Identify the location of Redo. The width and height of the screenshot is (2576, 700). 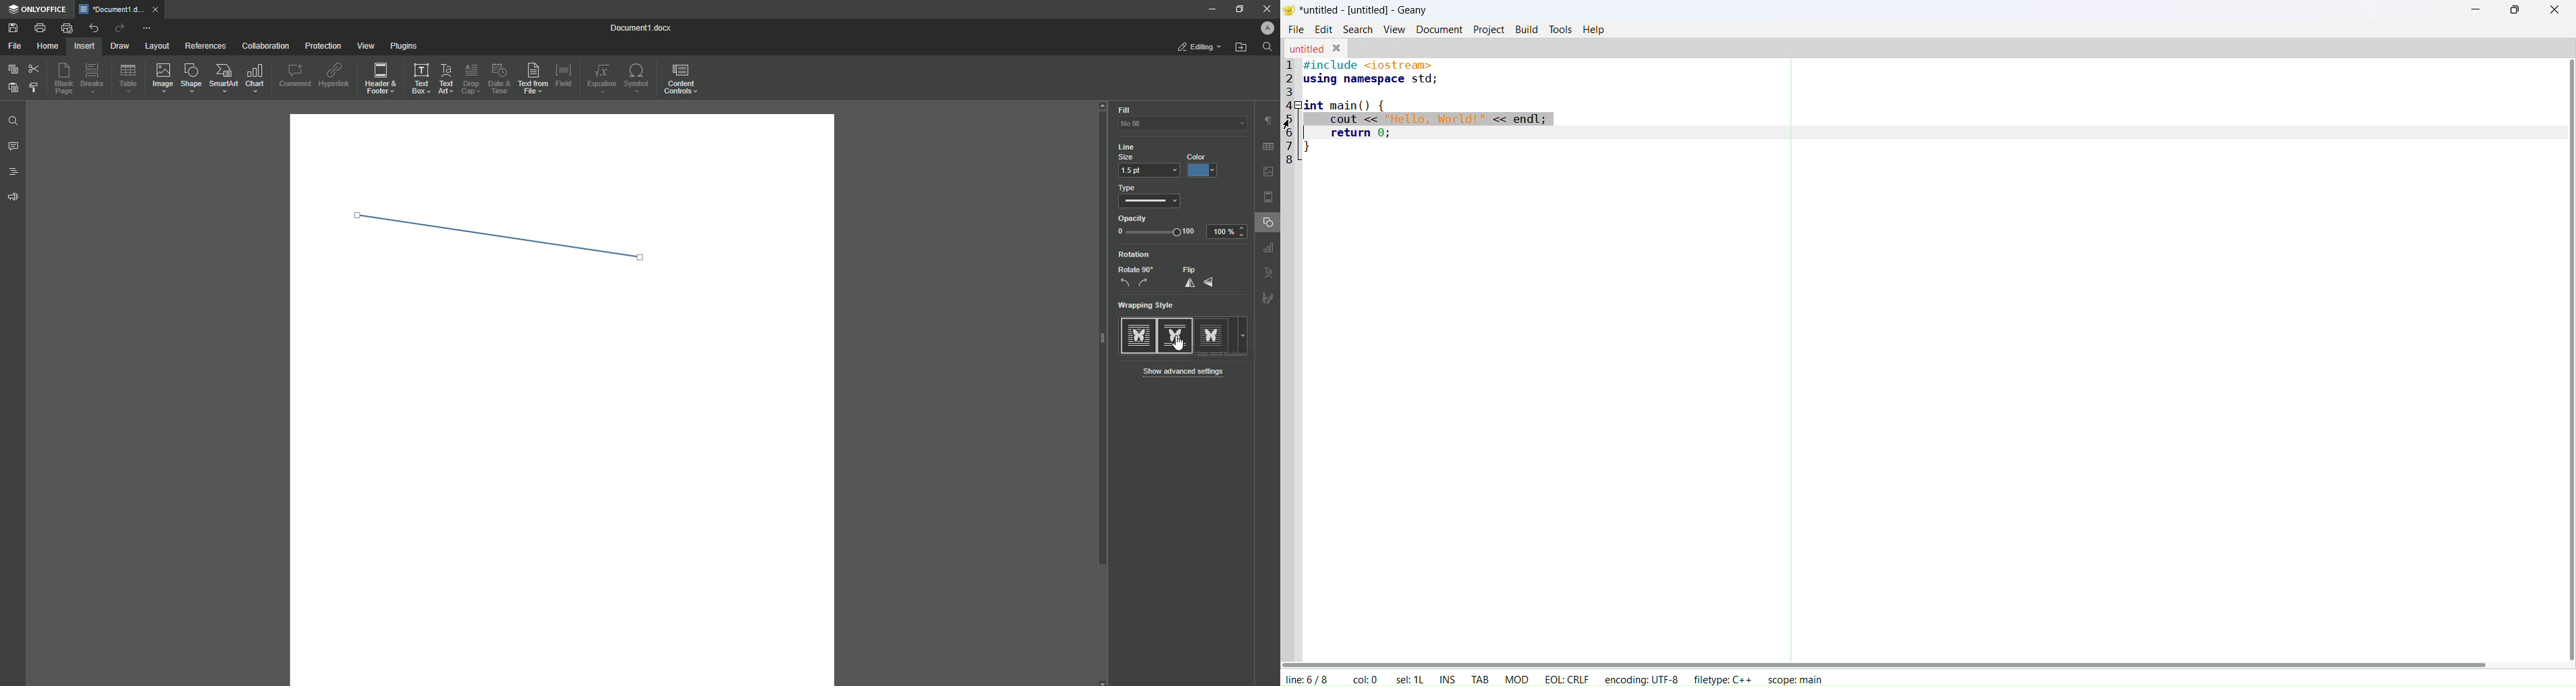
(118, 29).